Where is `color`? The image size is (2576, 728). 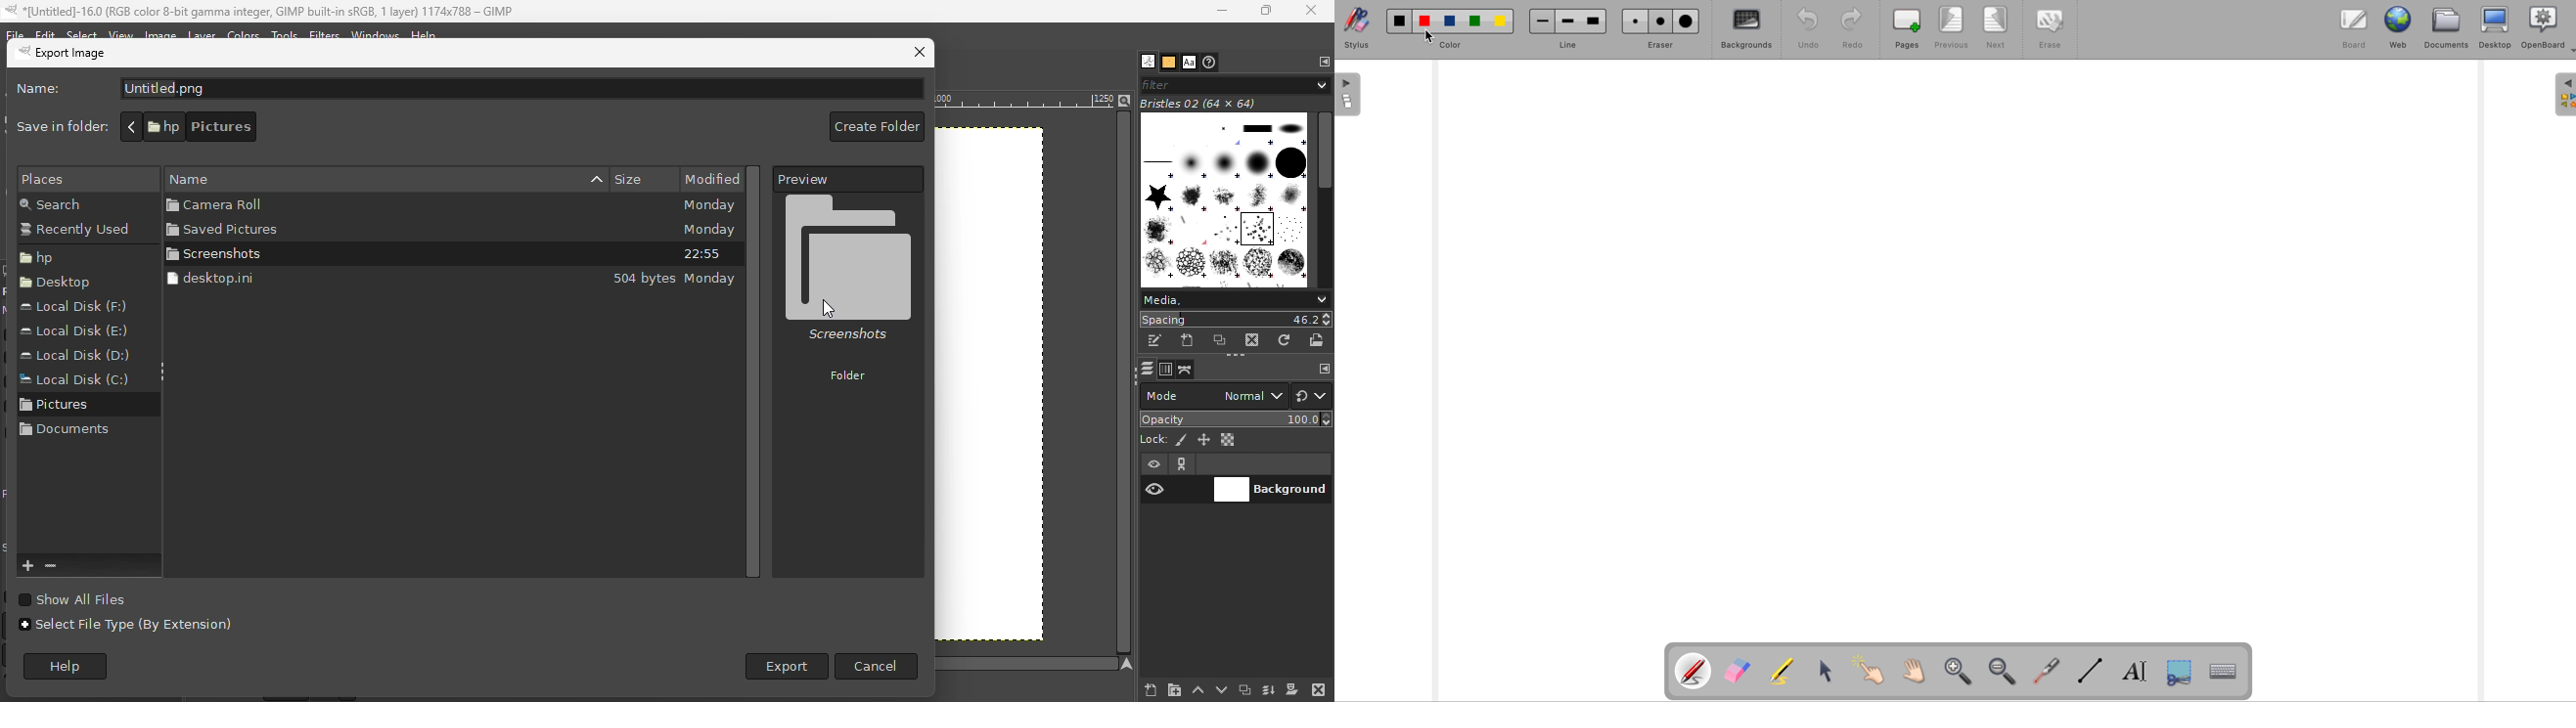 color is located at coordinates (1452, 29).